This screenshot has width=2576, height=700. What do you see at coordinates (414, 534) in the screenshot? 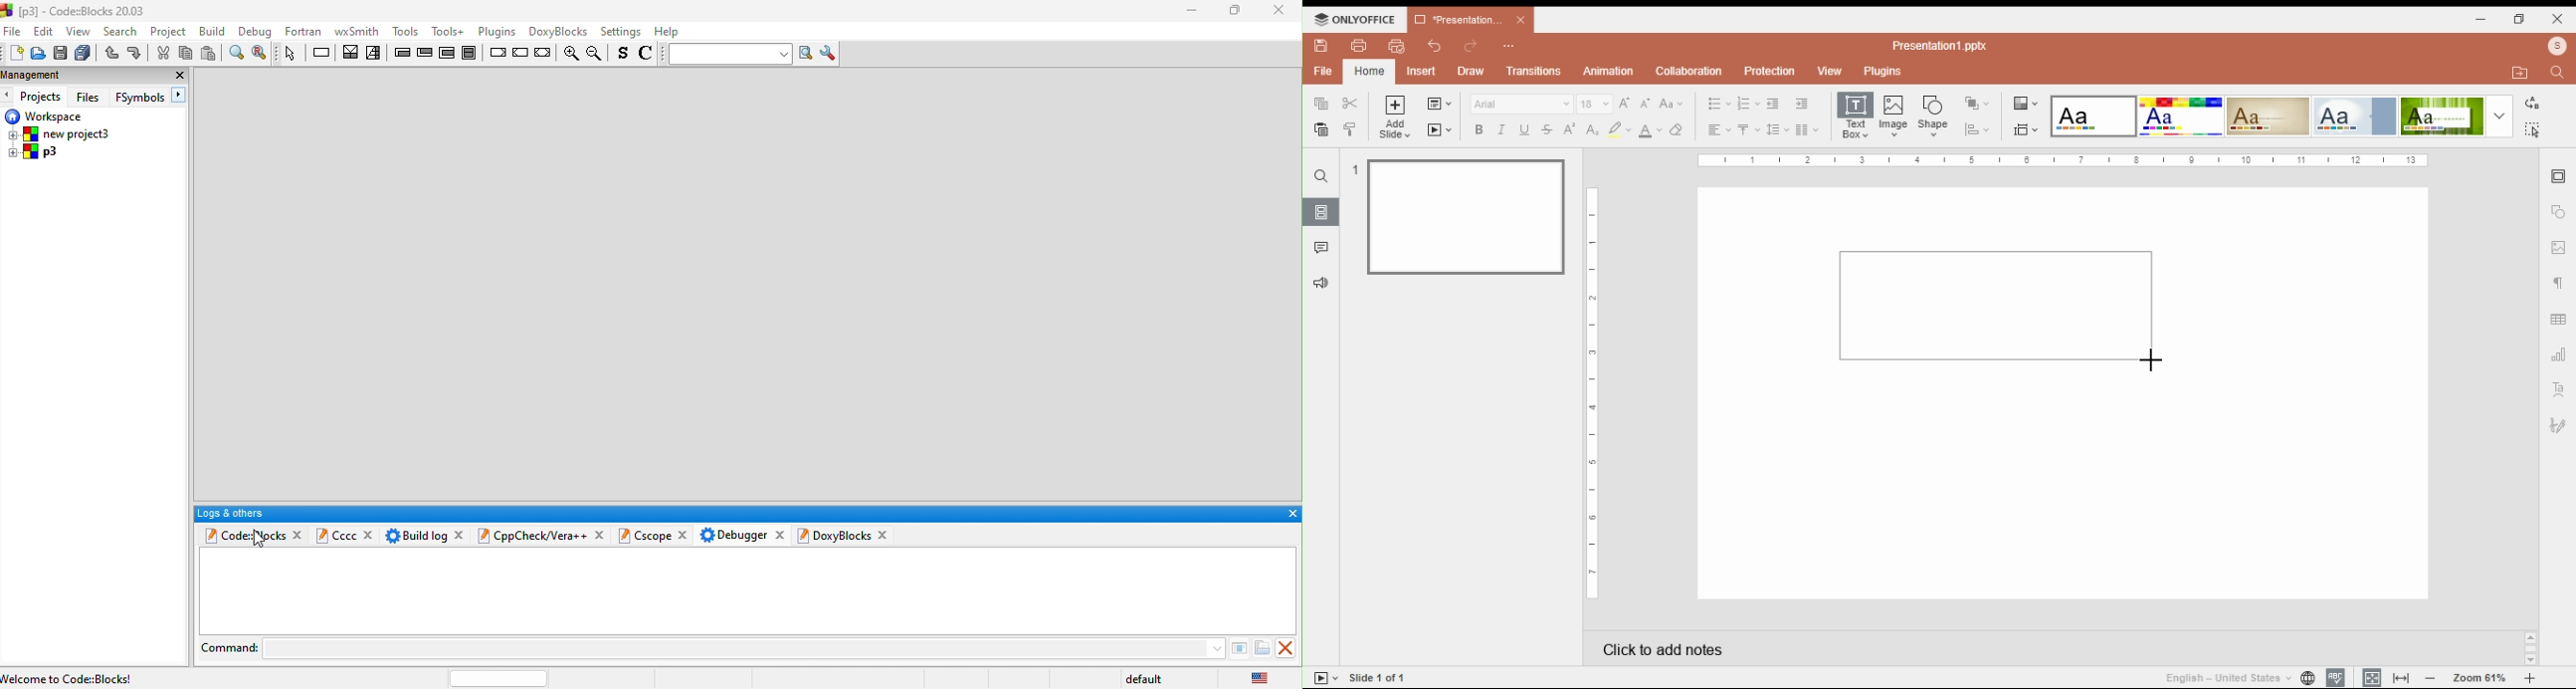
I see `build log` at bounding box center [414, 534].